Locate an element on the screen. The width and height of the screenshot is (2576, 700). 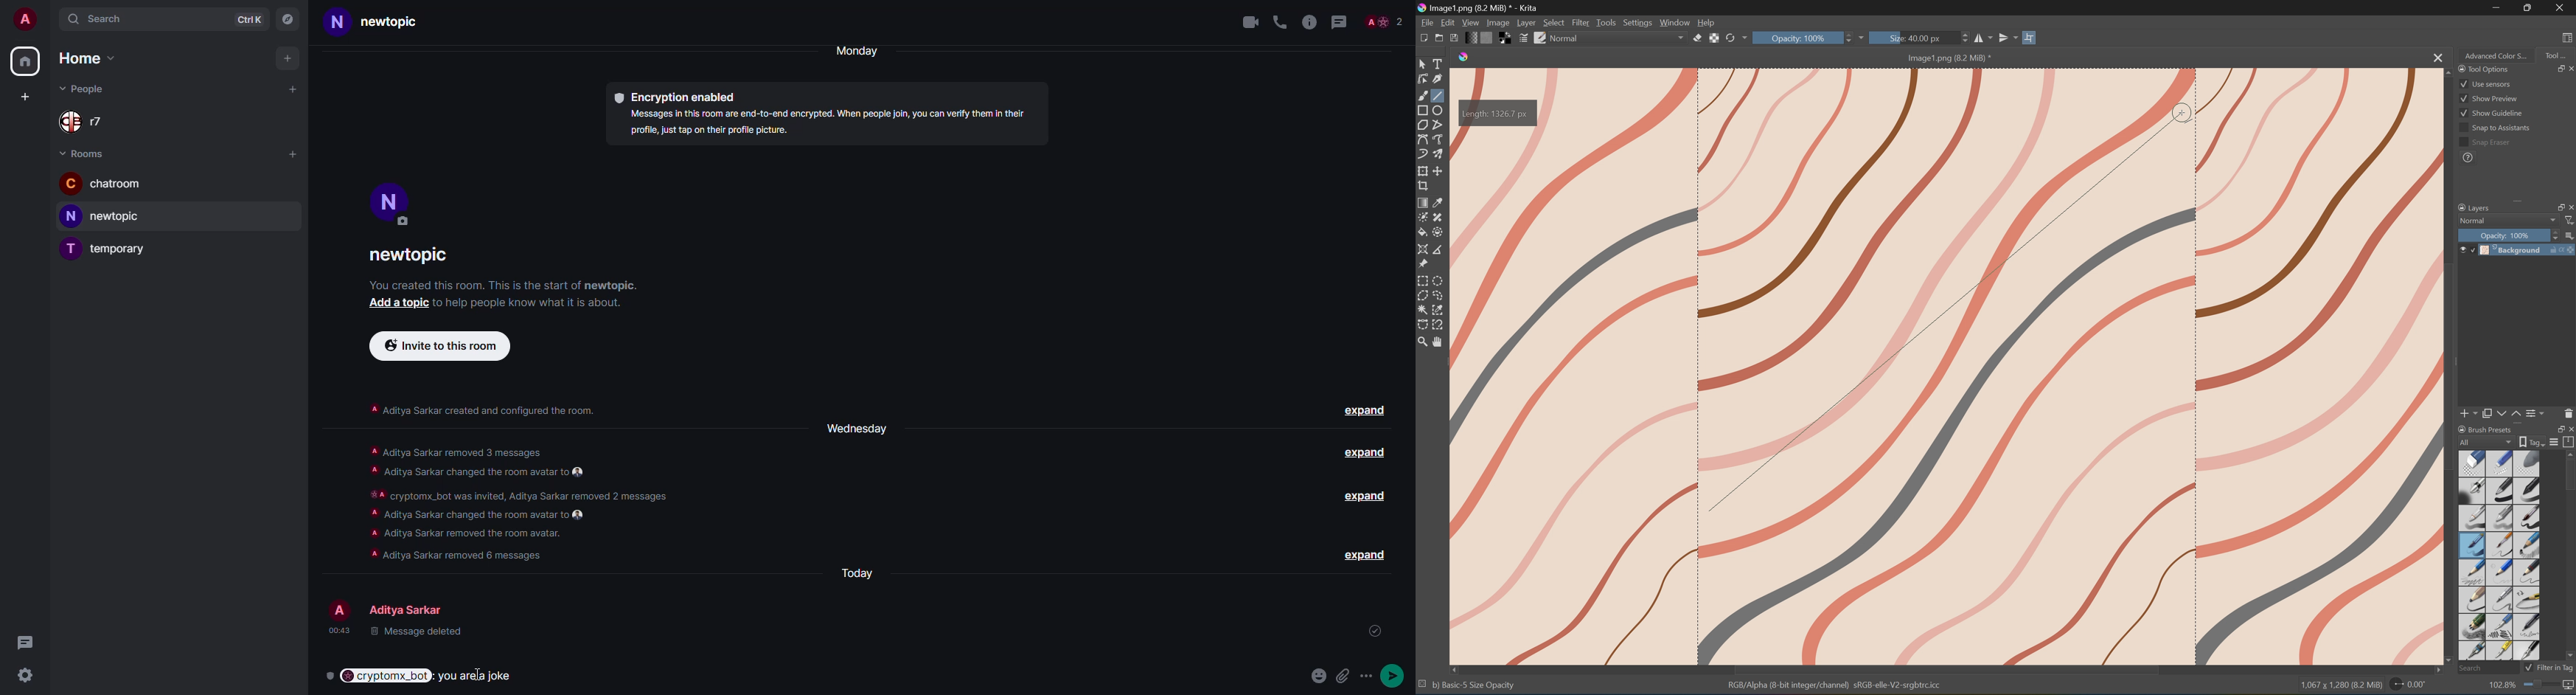
Set eraser mode is located at coordinates (1698, 39).